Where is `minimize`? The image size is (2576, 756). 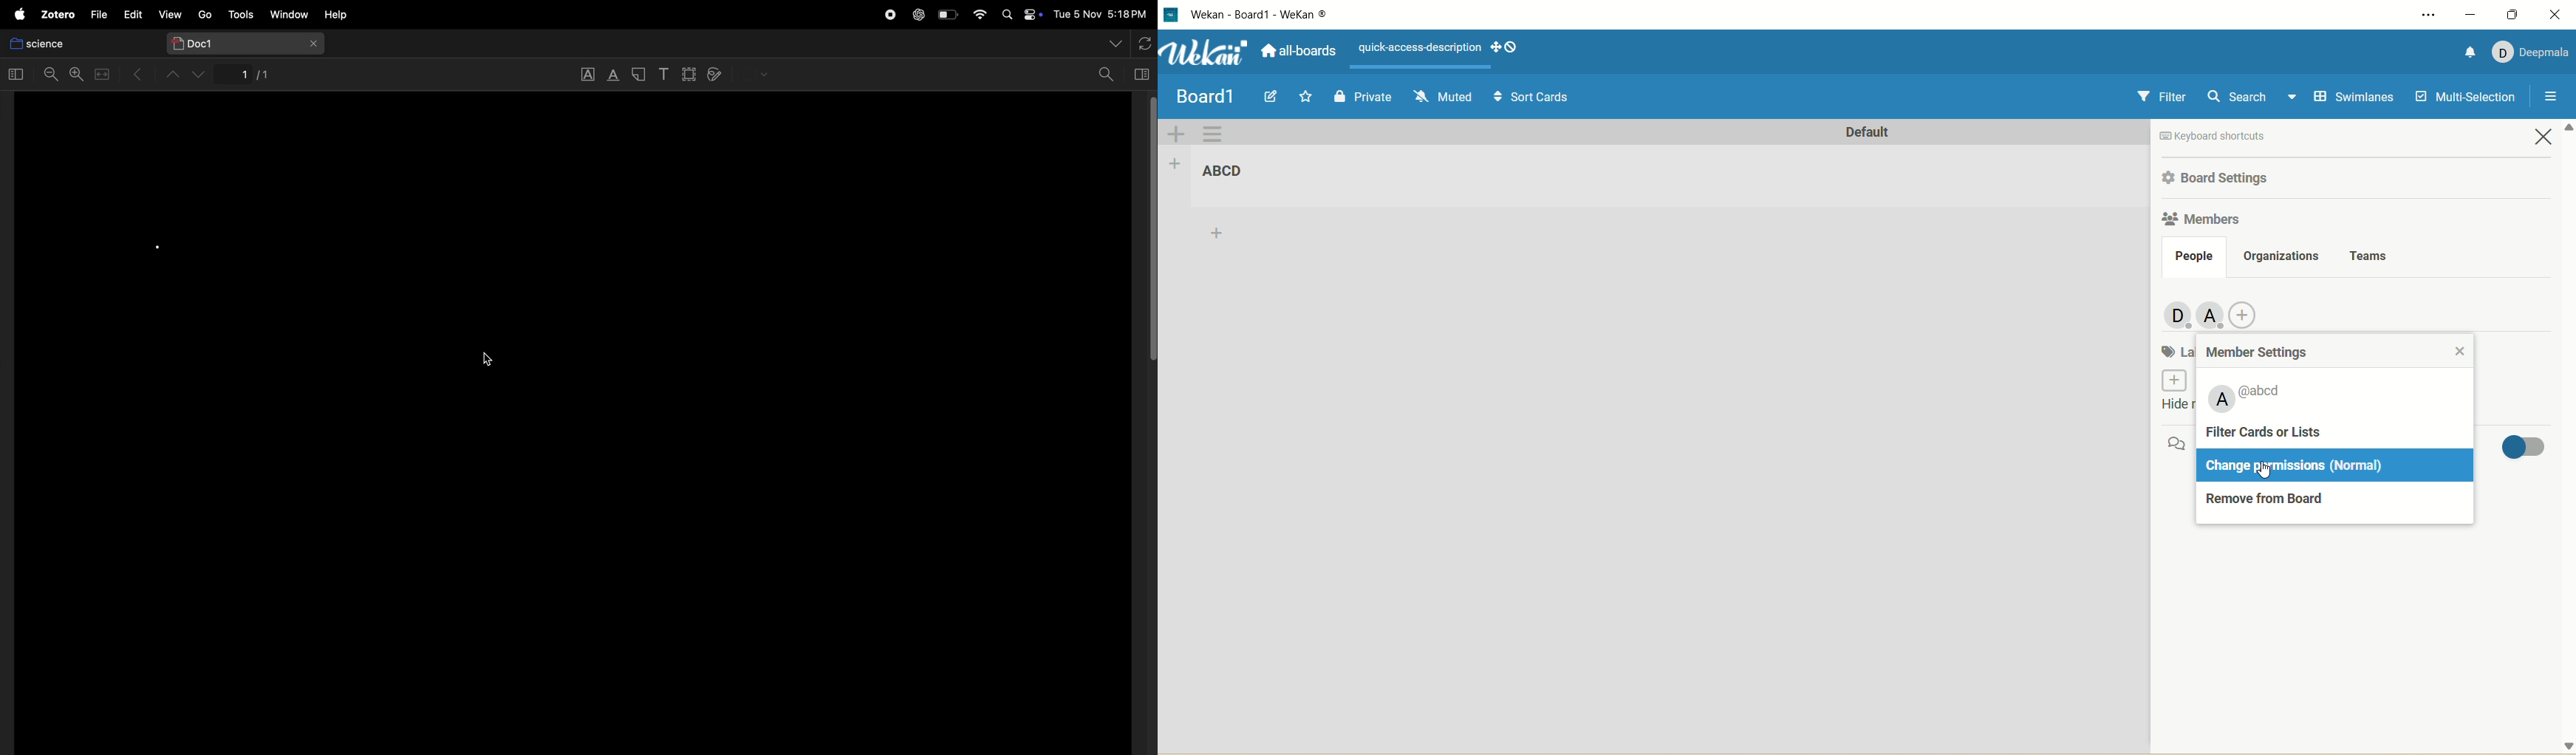
minimize is located at coordinates (2468, 14).